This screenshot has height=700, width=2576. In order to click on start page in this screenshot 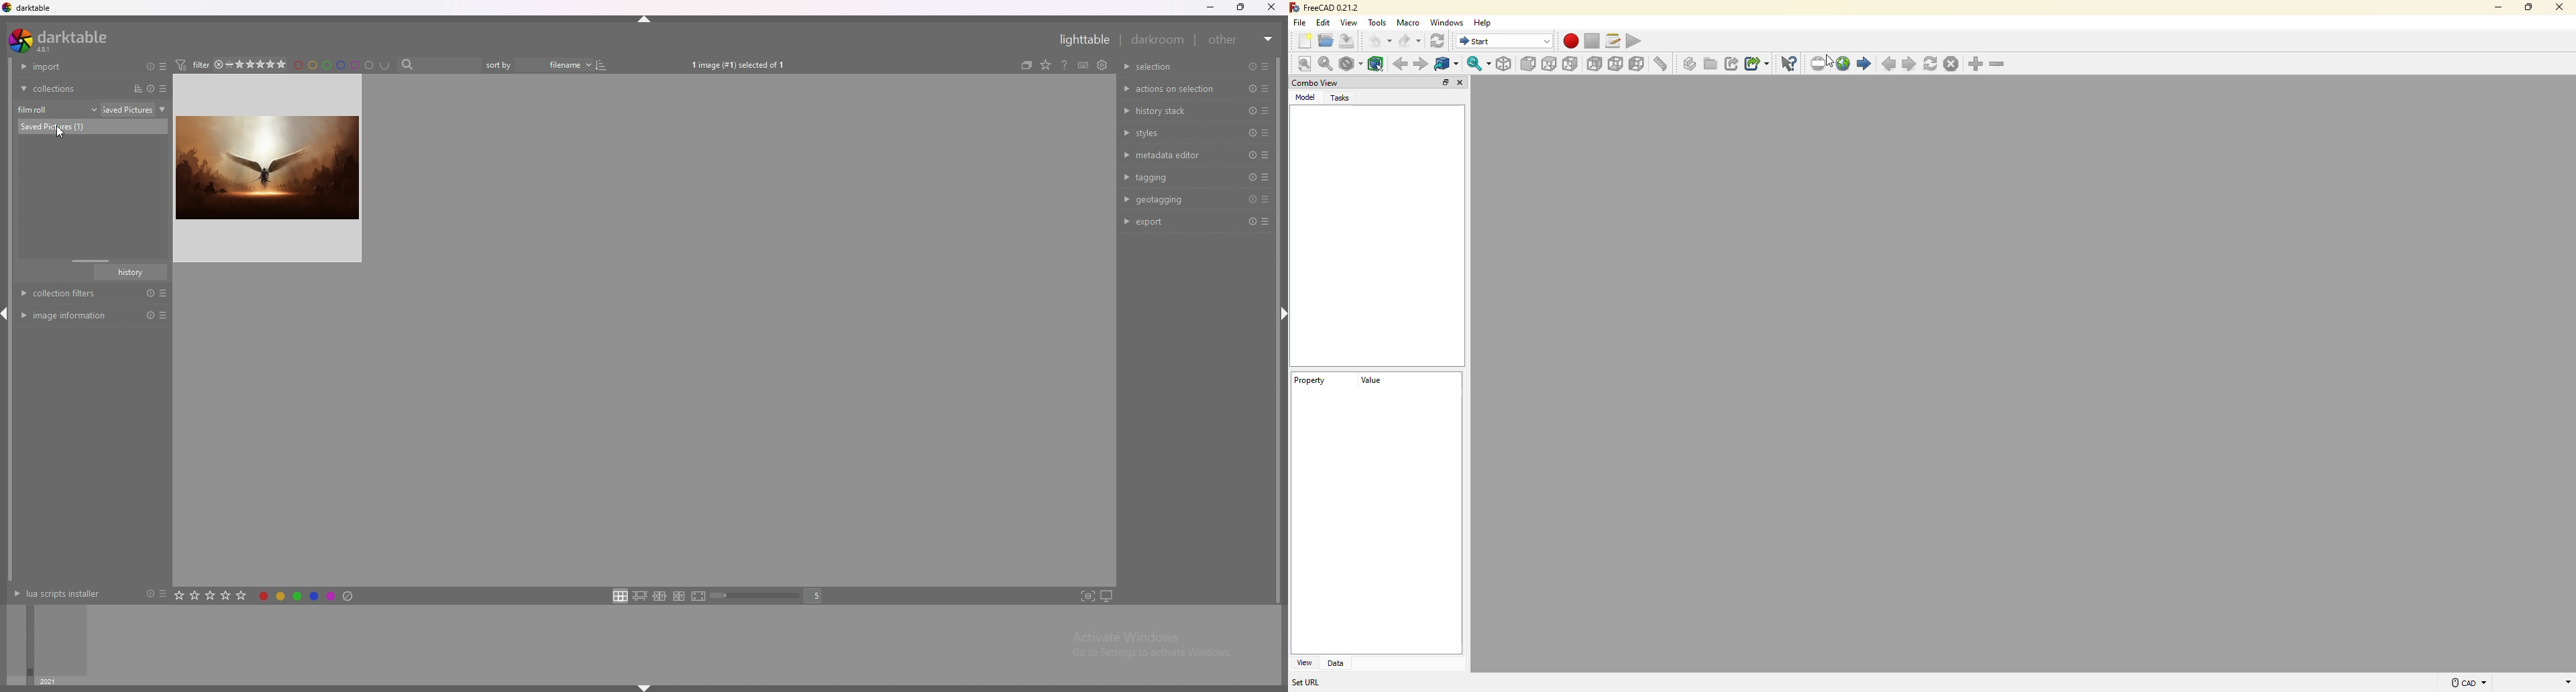, I will do `click(1864, 64)`.